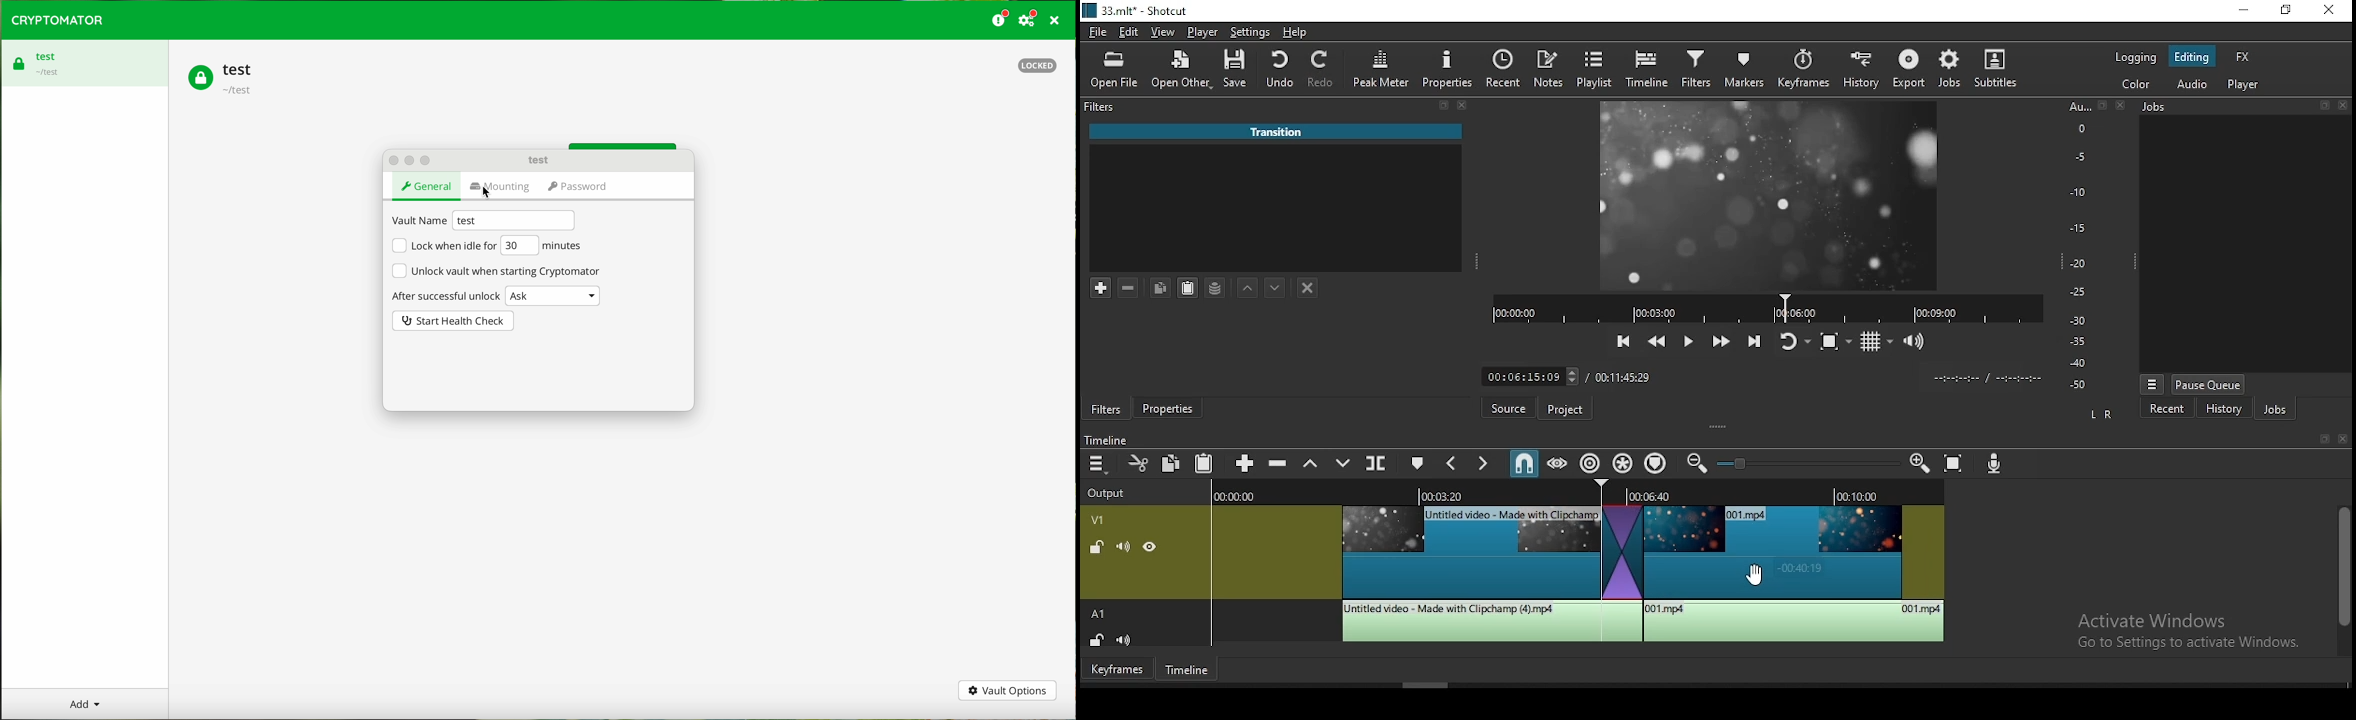 Image resolution: width=2380 pixels, height=728 pixels. Describe the element at coordinates (1283, 69) in the screenshot. I see `undo` at that location.